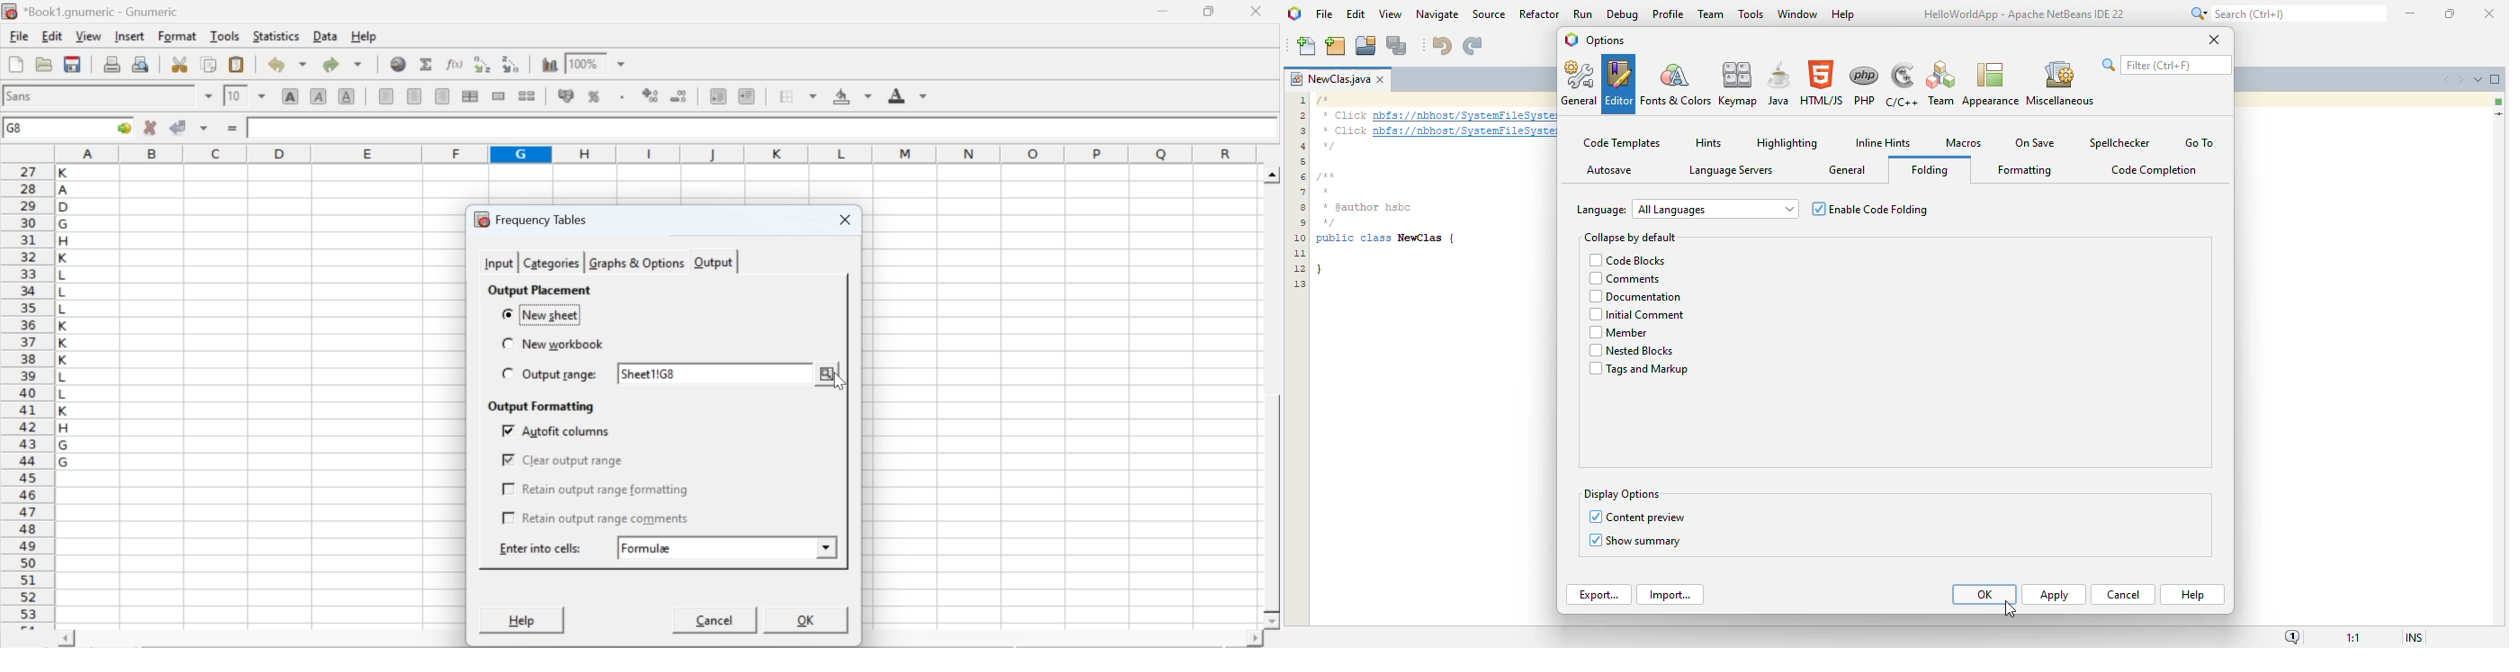  I want to click on close, so click(842, 221).